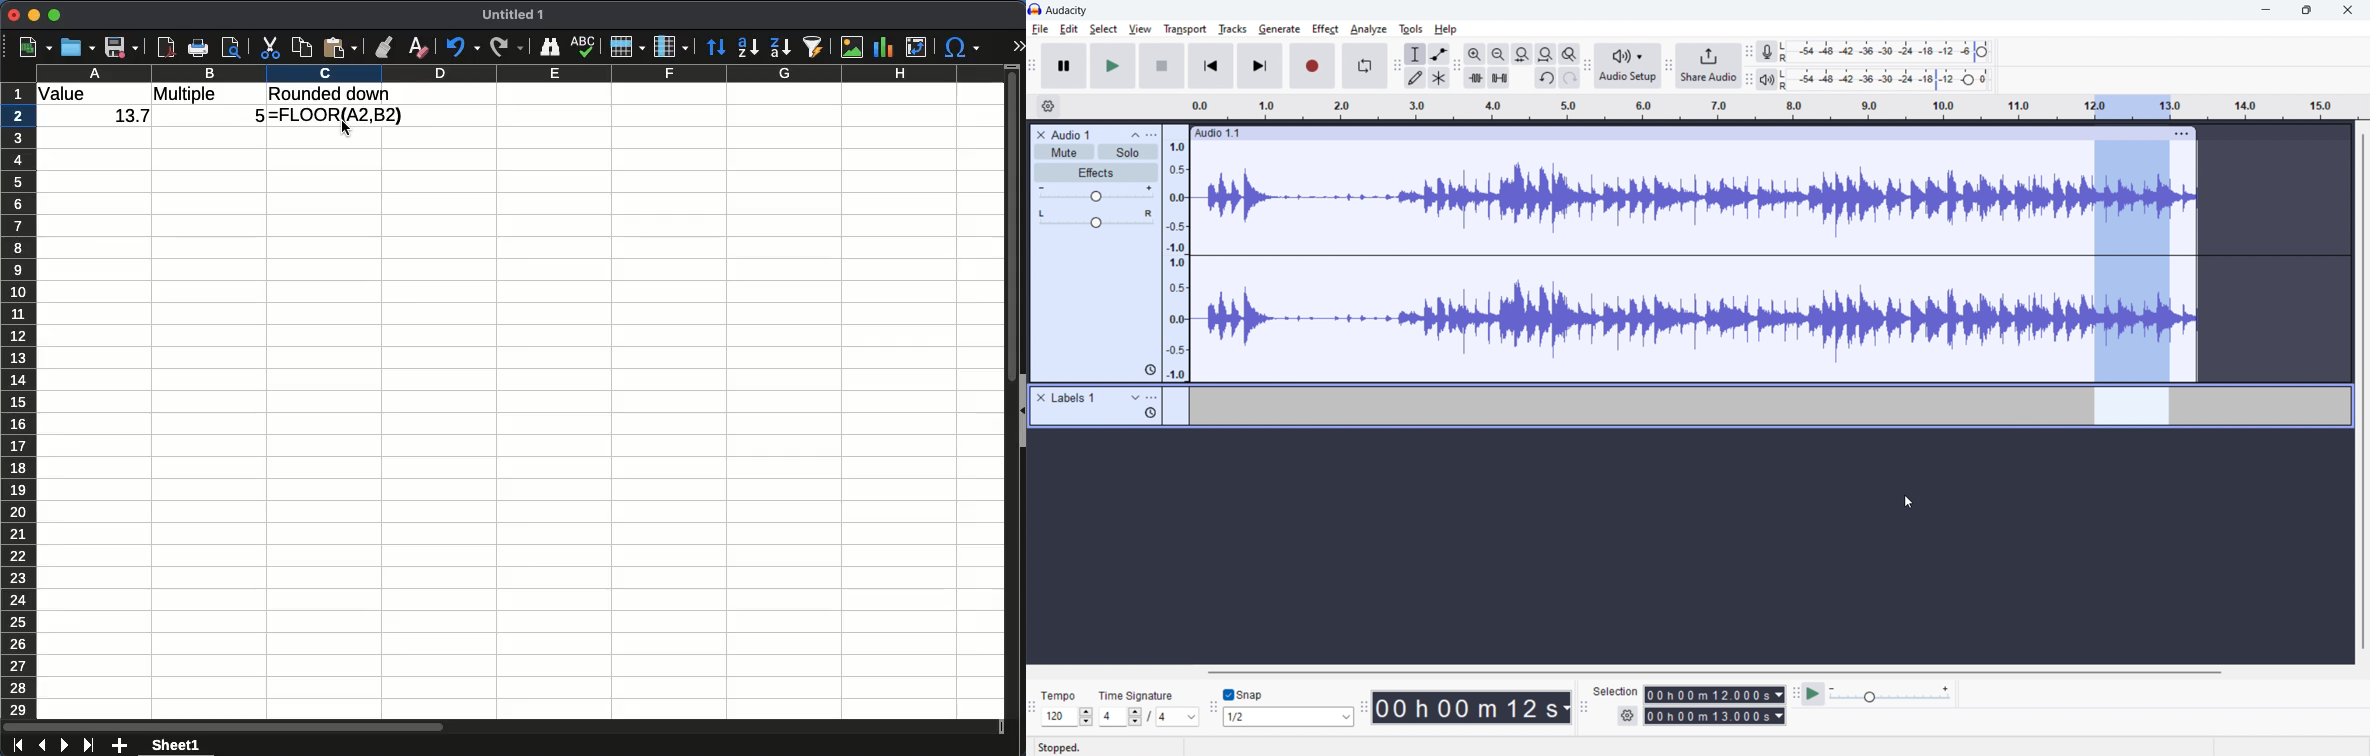 The height and width of the screenshot is (756, 2380). What do you see at coordinates (331, 93) in the screenshot?
I see `rounded down` at bounding box center [331, 93].